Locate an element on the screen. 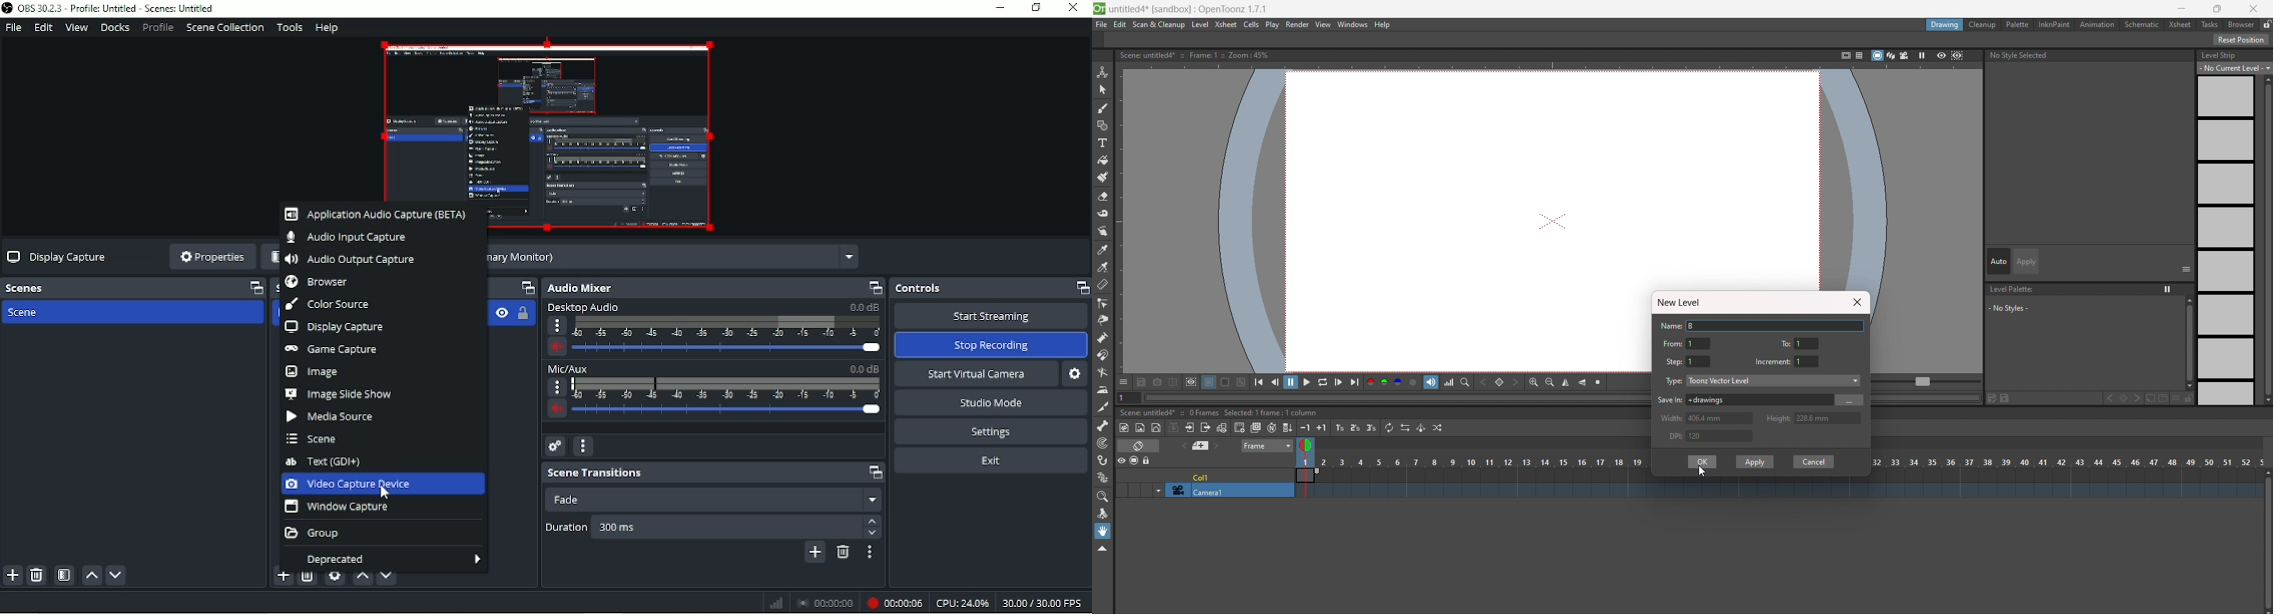 Image resolution: width=2296 pixels, height=616 pixels. Profile is located at coordinates (158, 28).